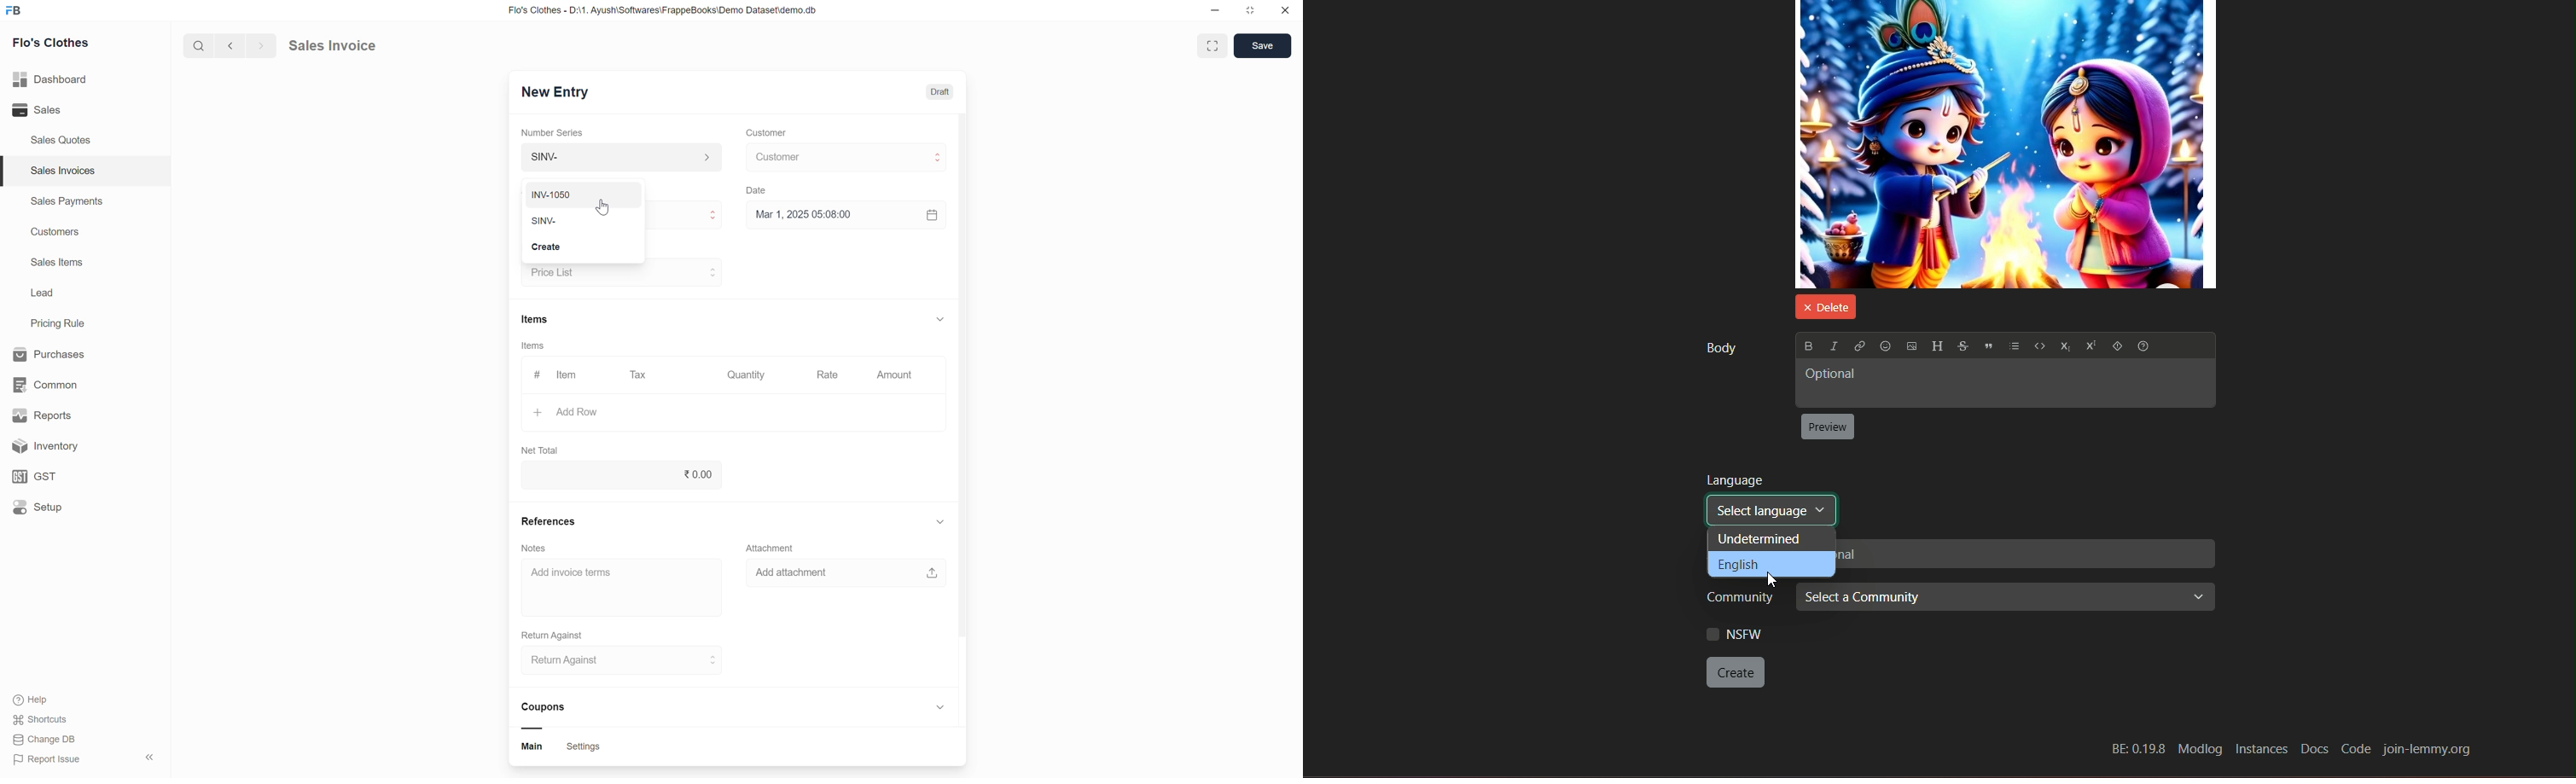  Describe the element at coordinates (619, 157) in the screenshot. I see `Select Number series` at that location.